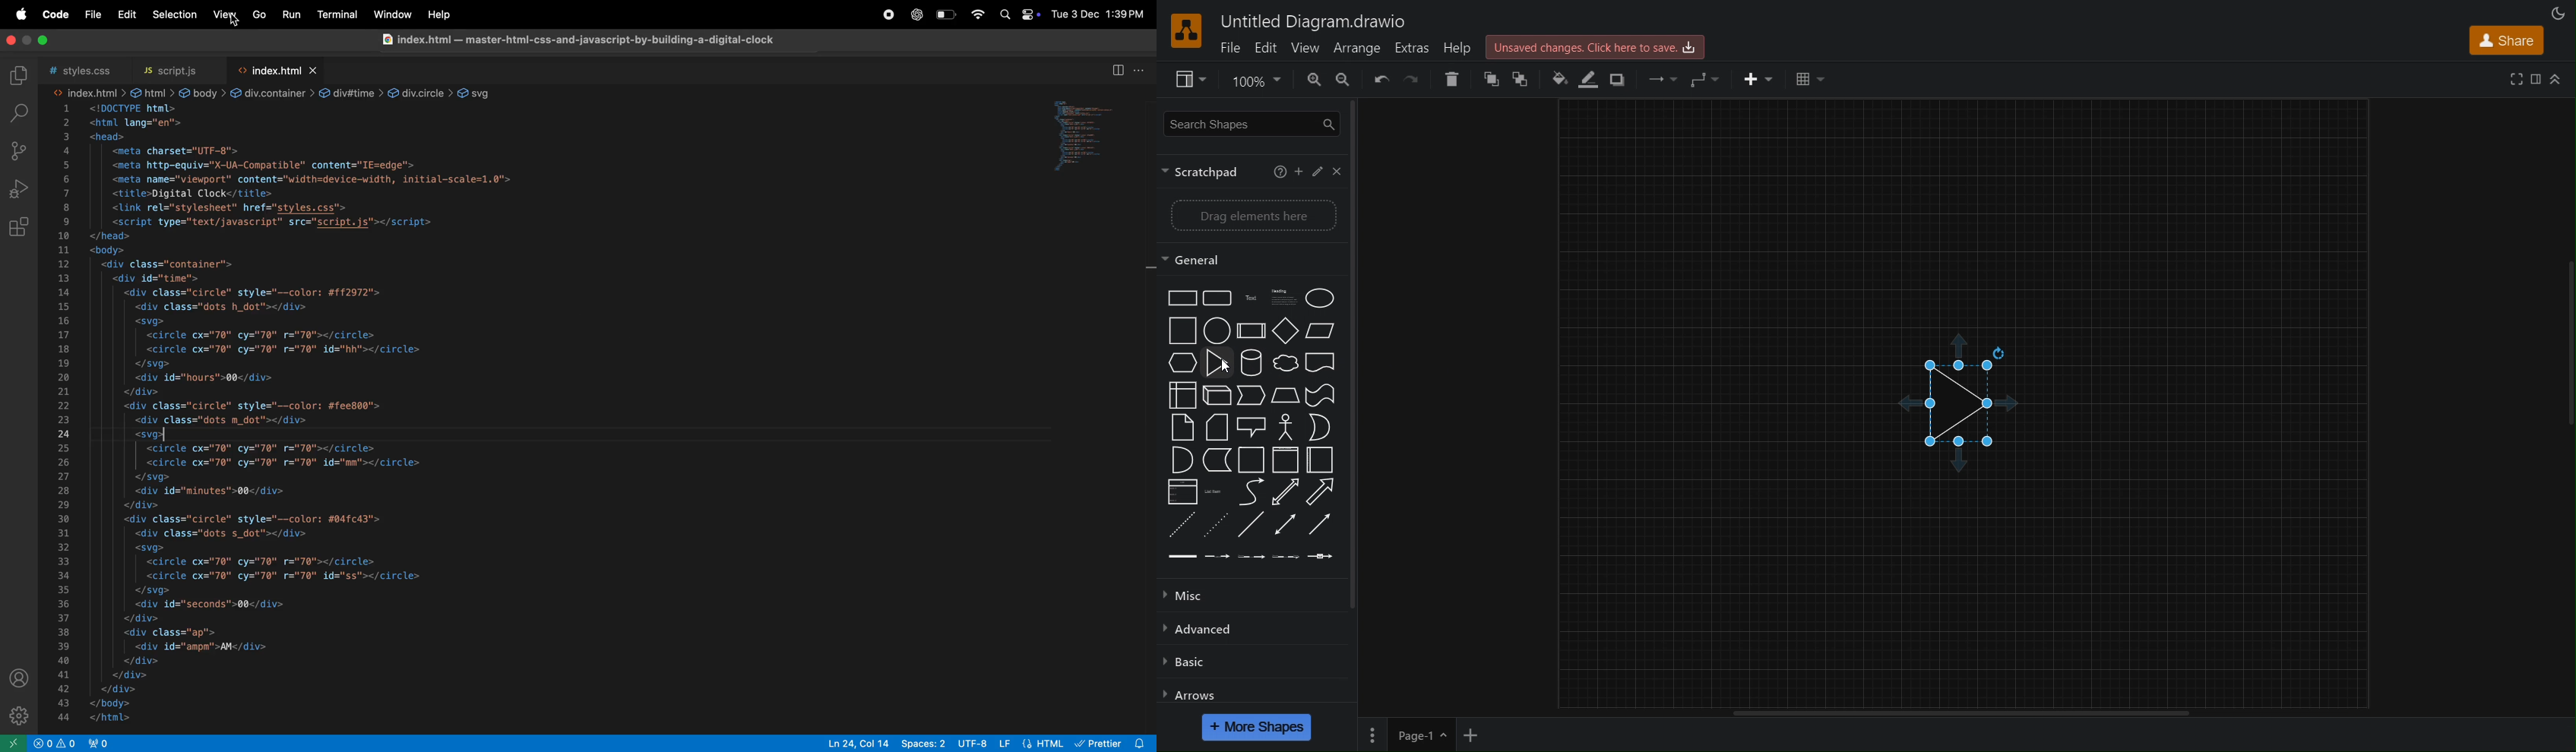 This screenshot has height=756, width=2576. I want to click on Scrollbar, so click(1959, 714).